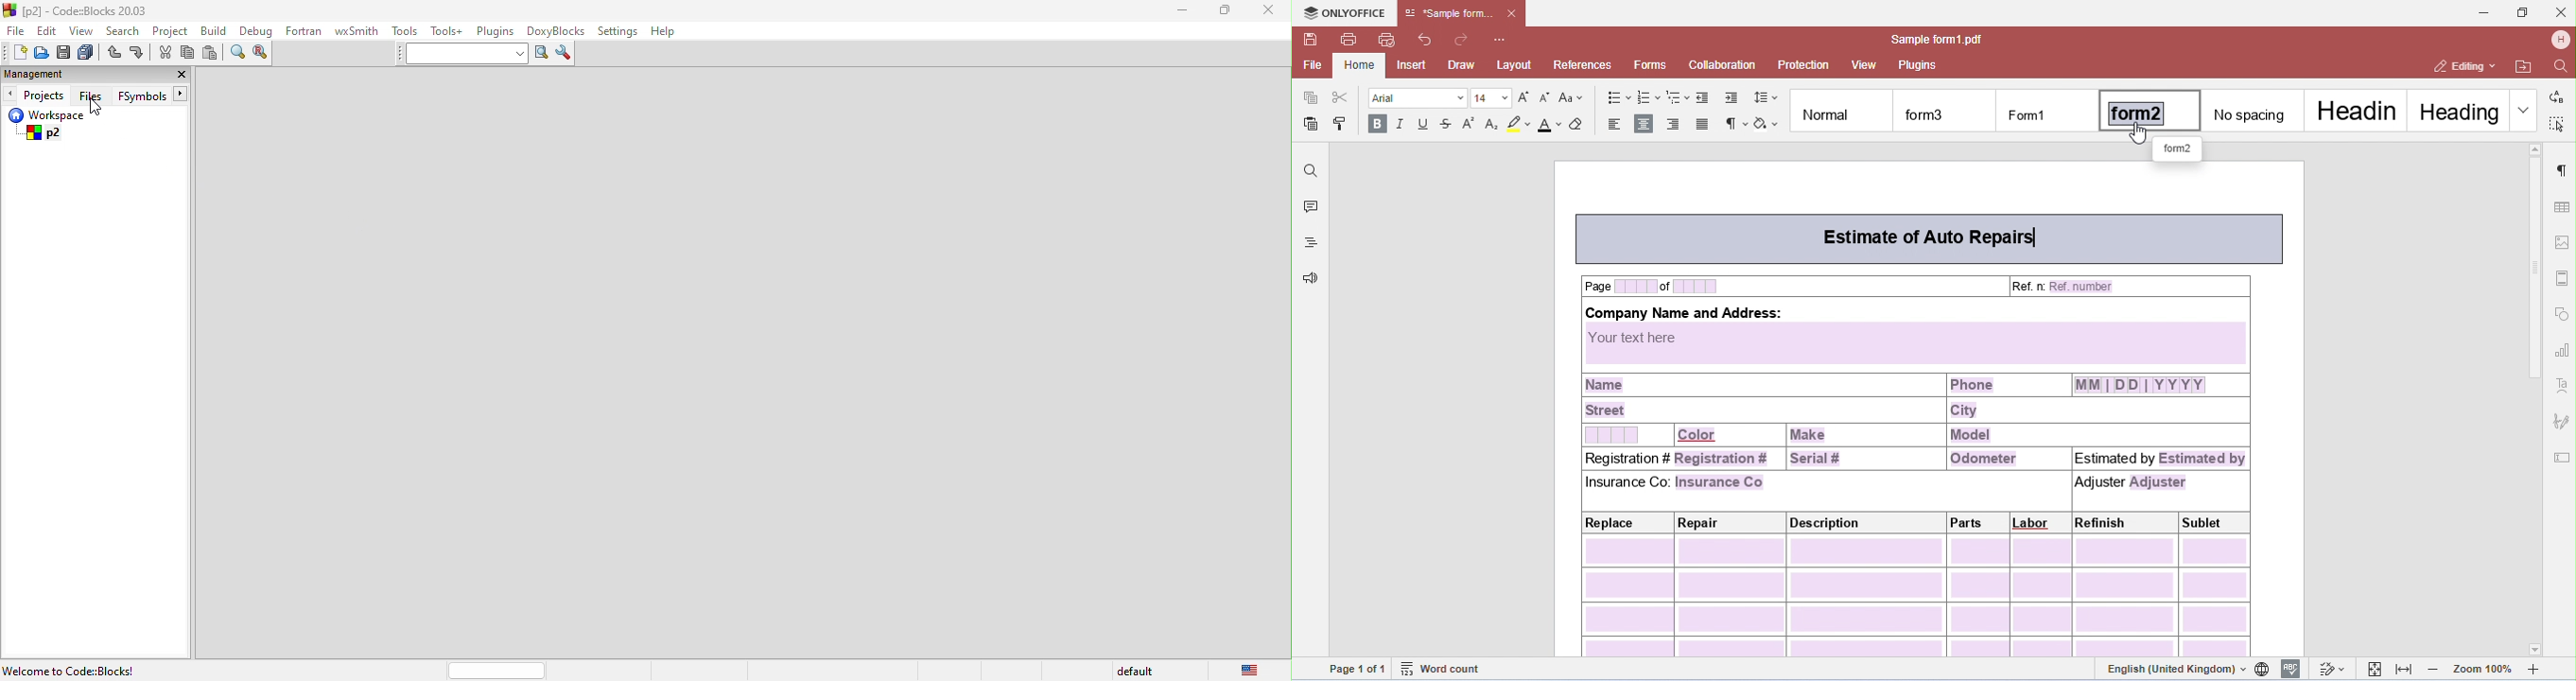  Describe the element at coordinates (304, 31) in the screenshot. I see `fortran` at that location.